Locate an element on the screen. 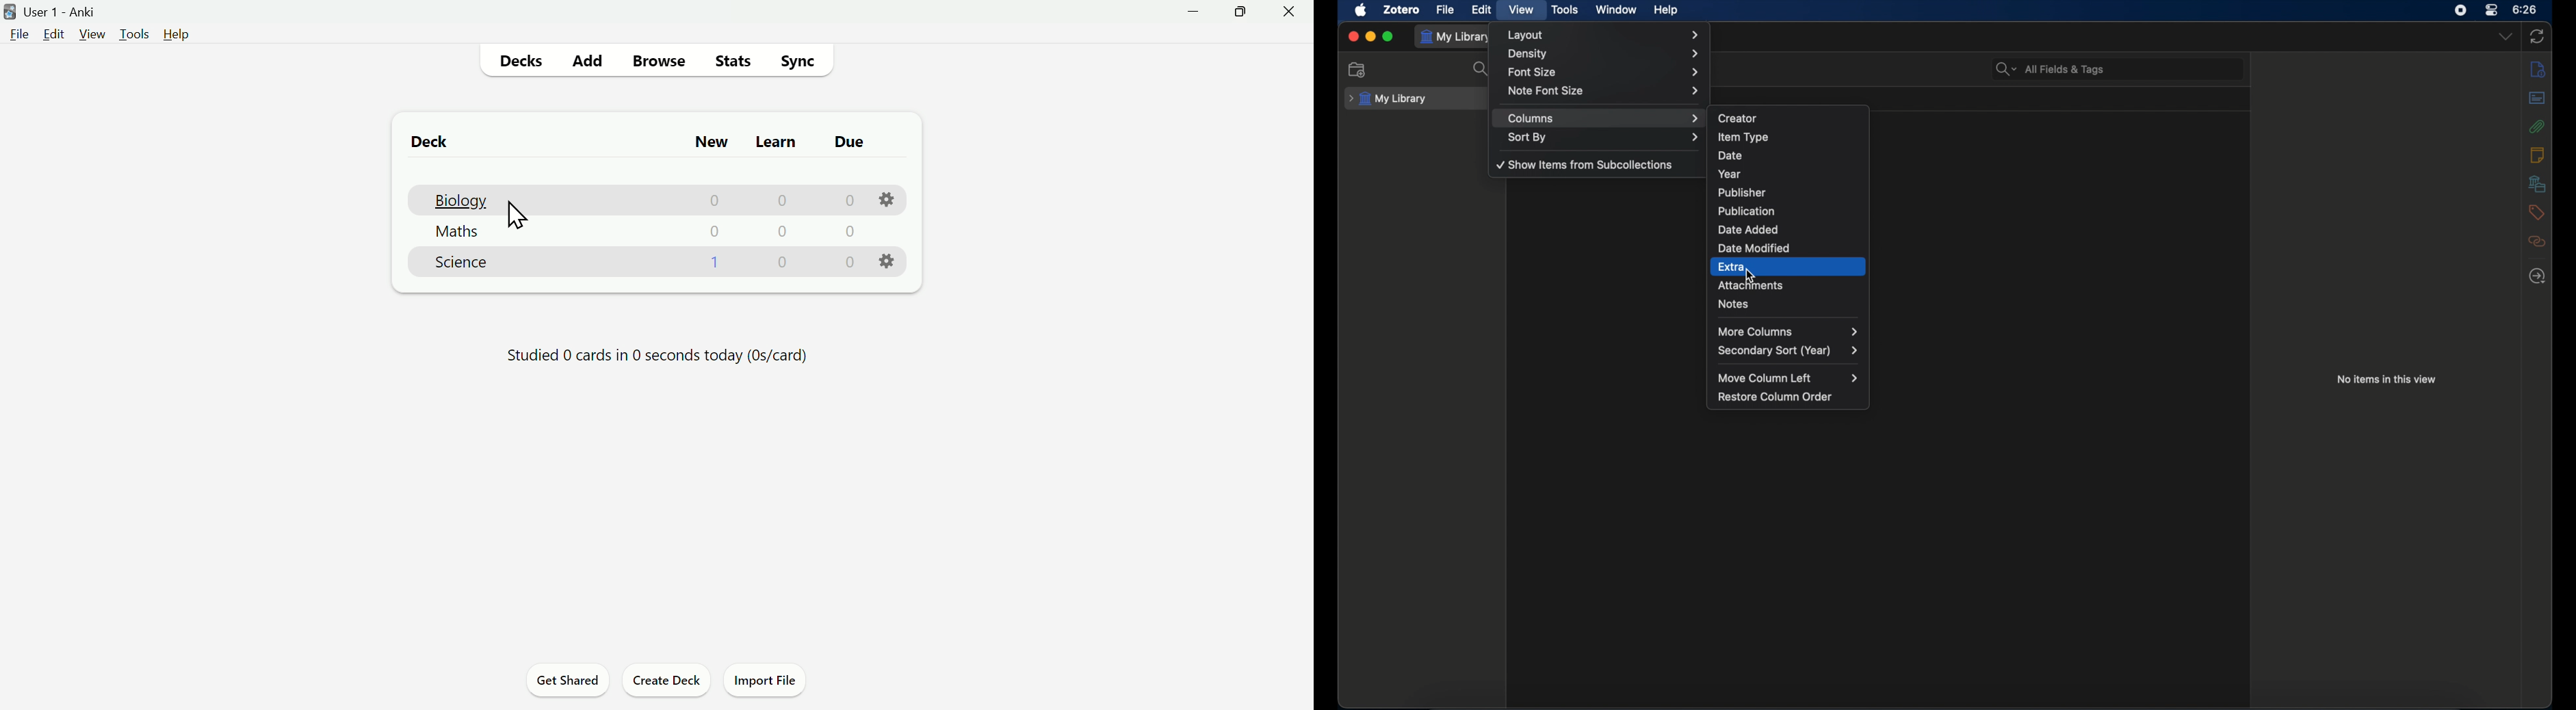  density is located at coordinates (1605, 54).